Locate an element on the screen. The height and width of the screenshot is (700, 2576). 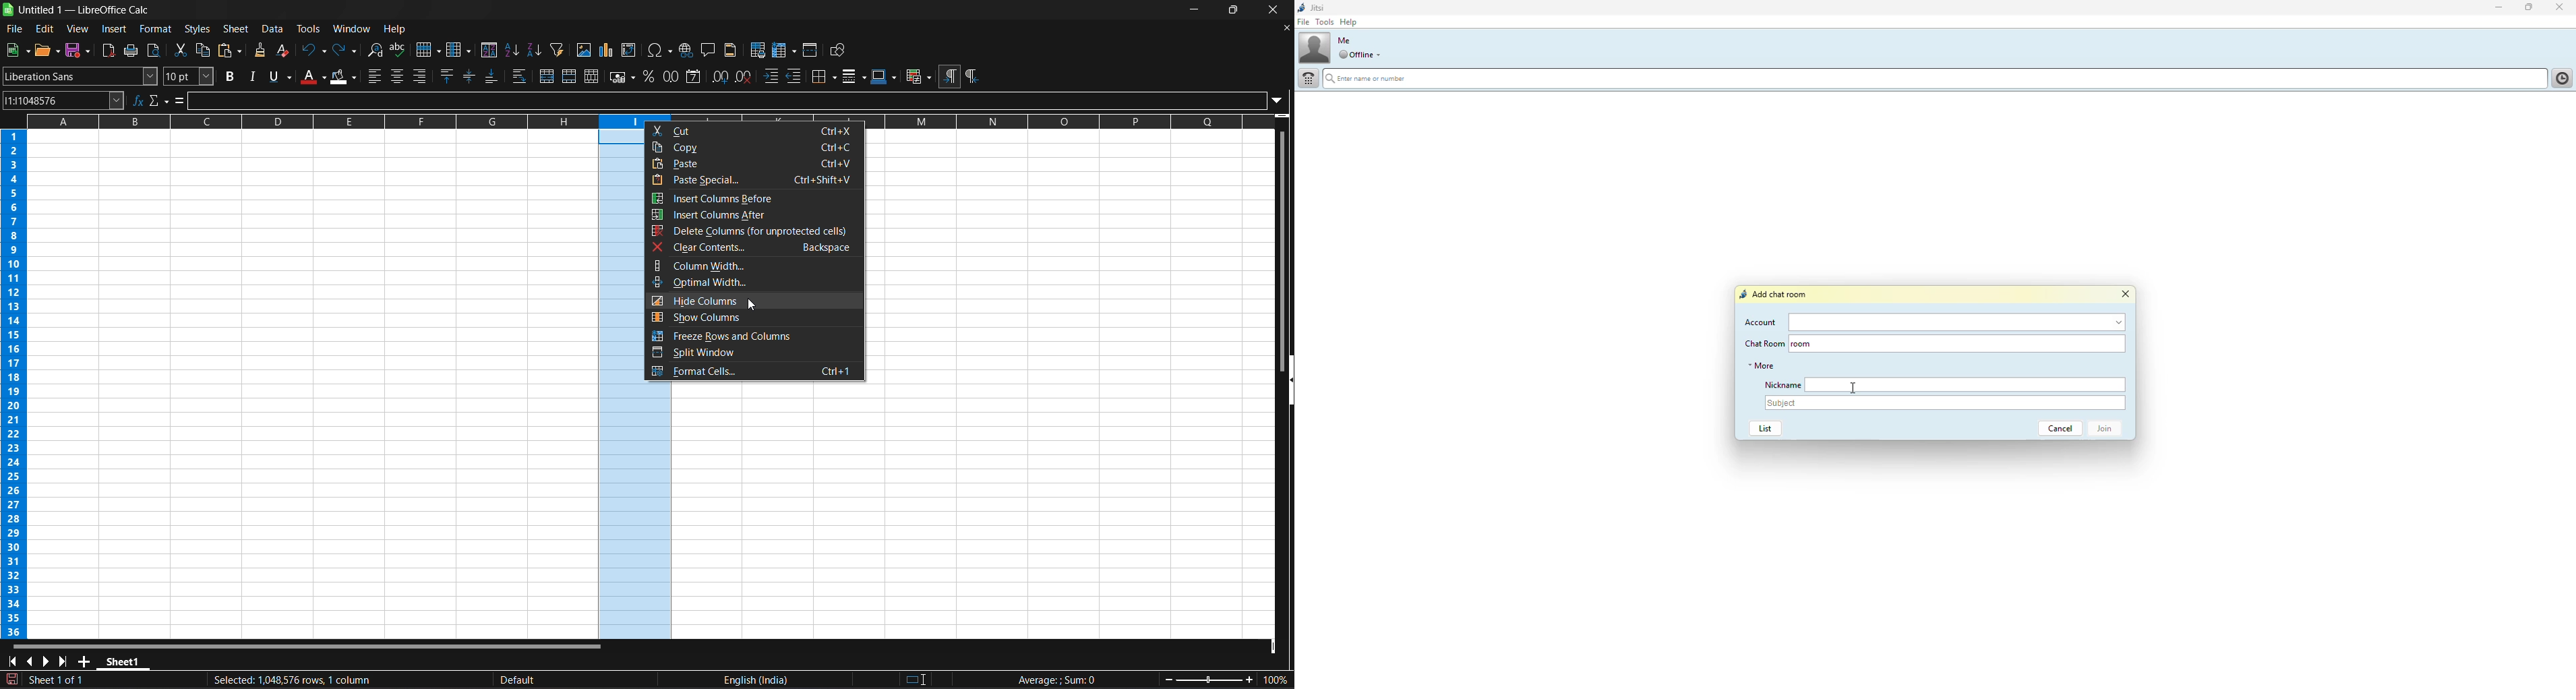
format cells is located at coordinates (752, 371).